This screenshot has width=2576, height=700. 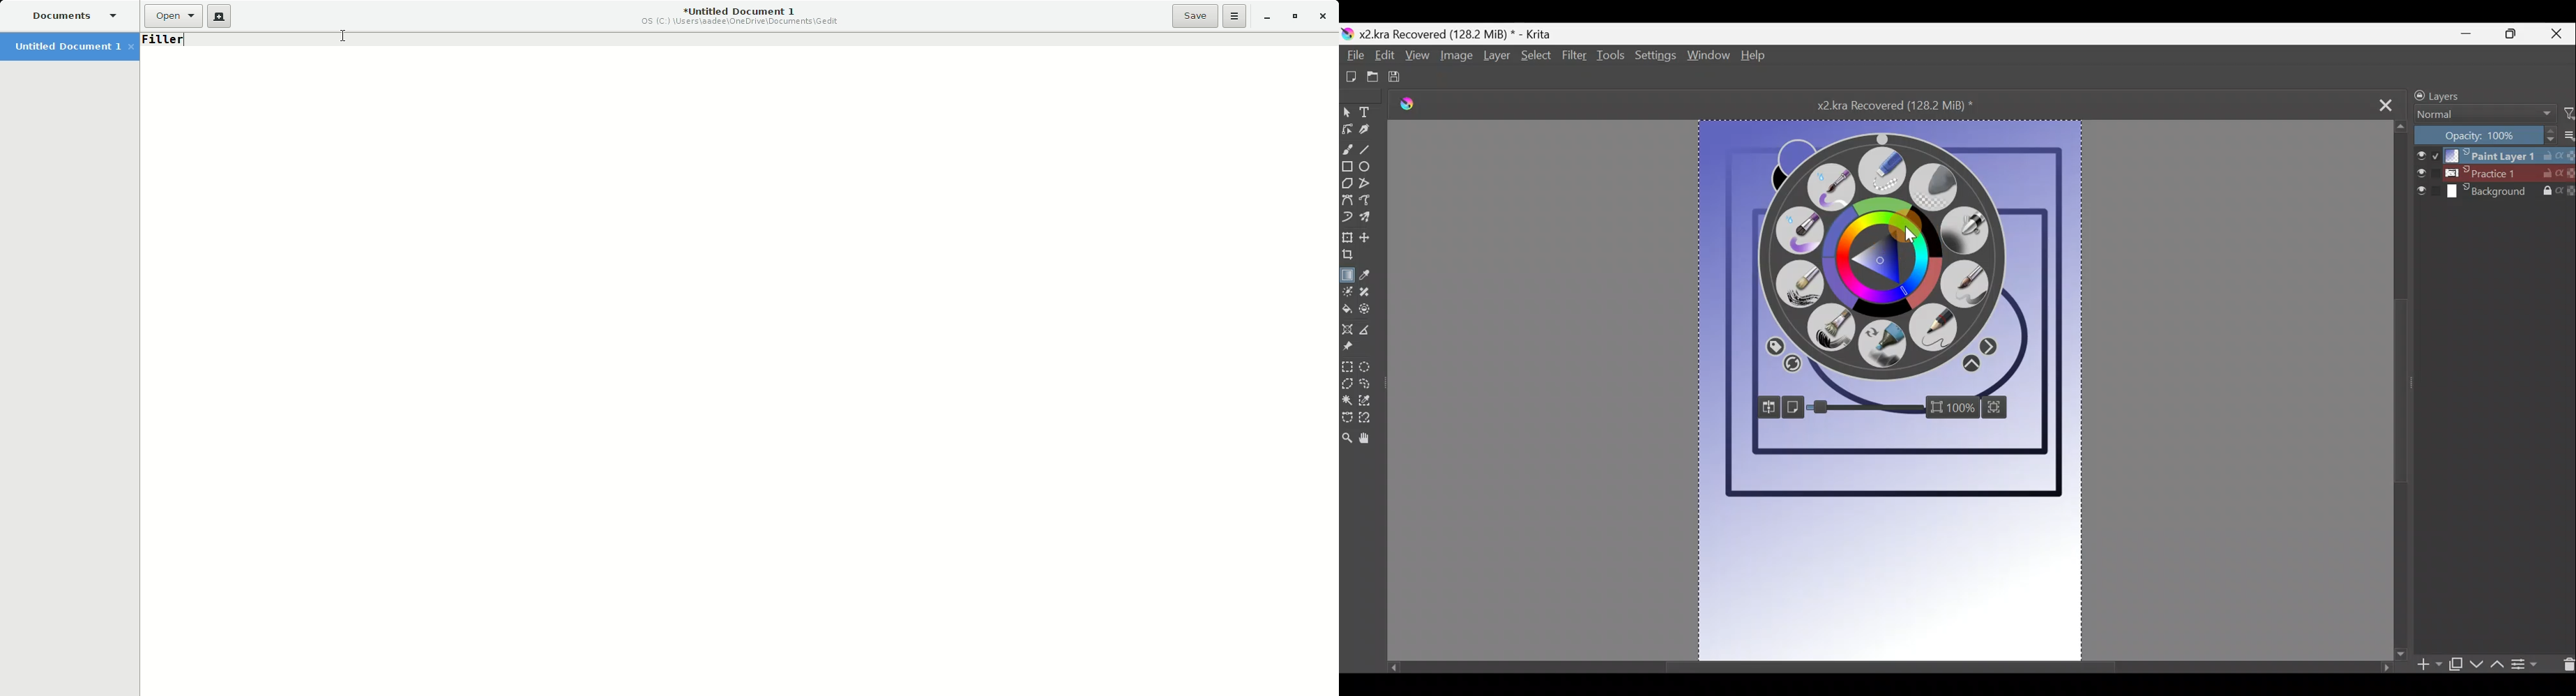 I want to click on Cursor, so click(x=1904, y=224).